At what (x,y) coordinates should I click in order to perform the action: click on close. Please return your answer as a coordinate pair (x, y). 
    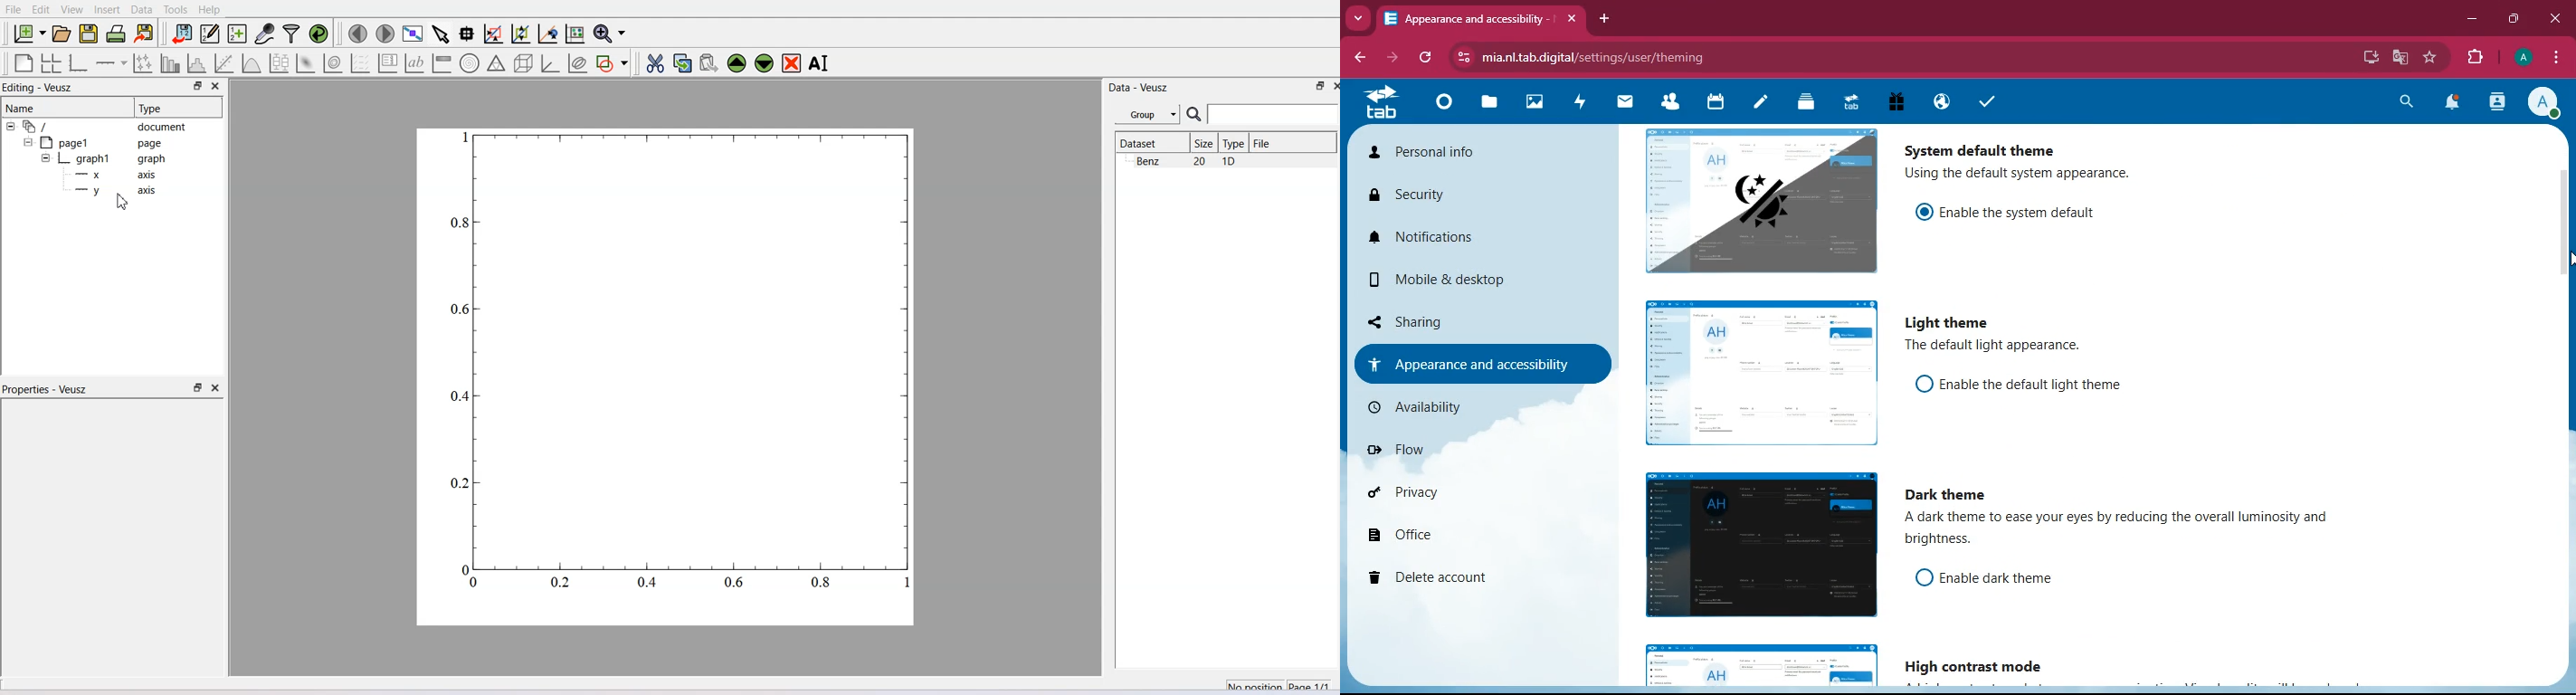
    Looking at the image, I should click on (2556, 17).